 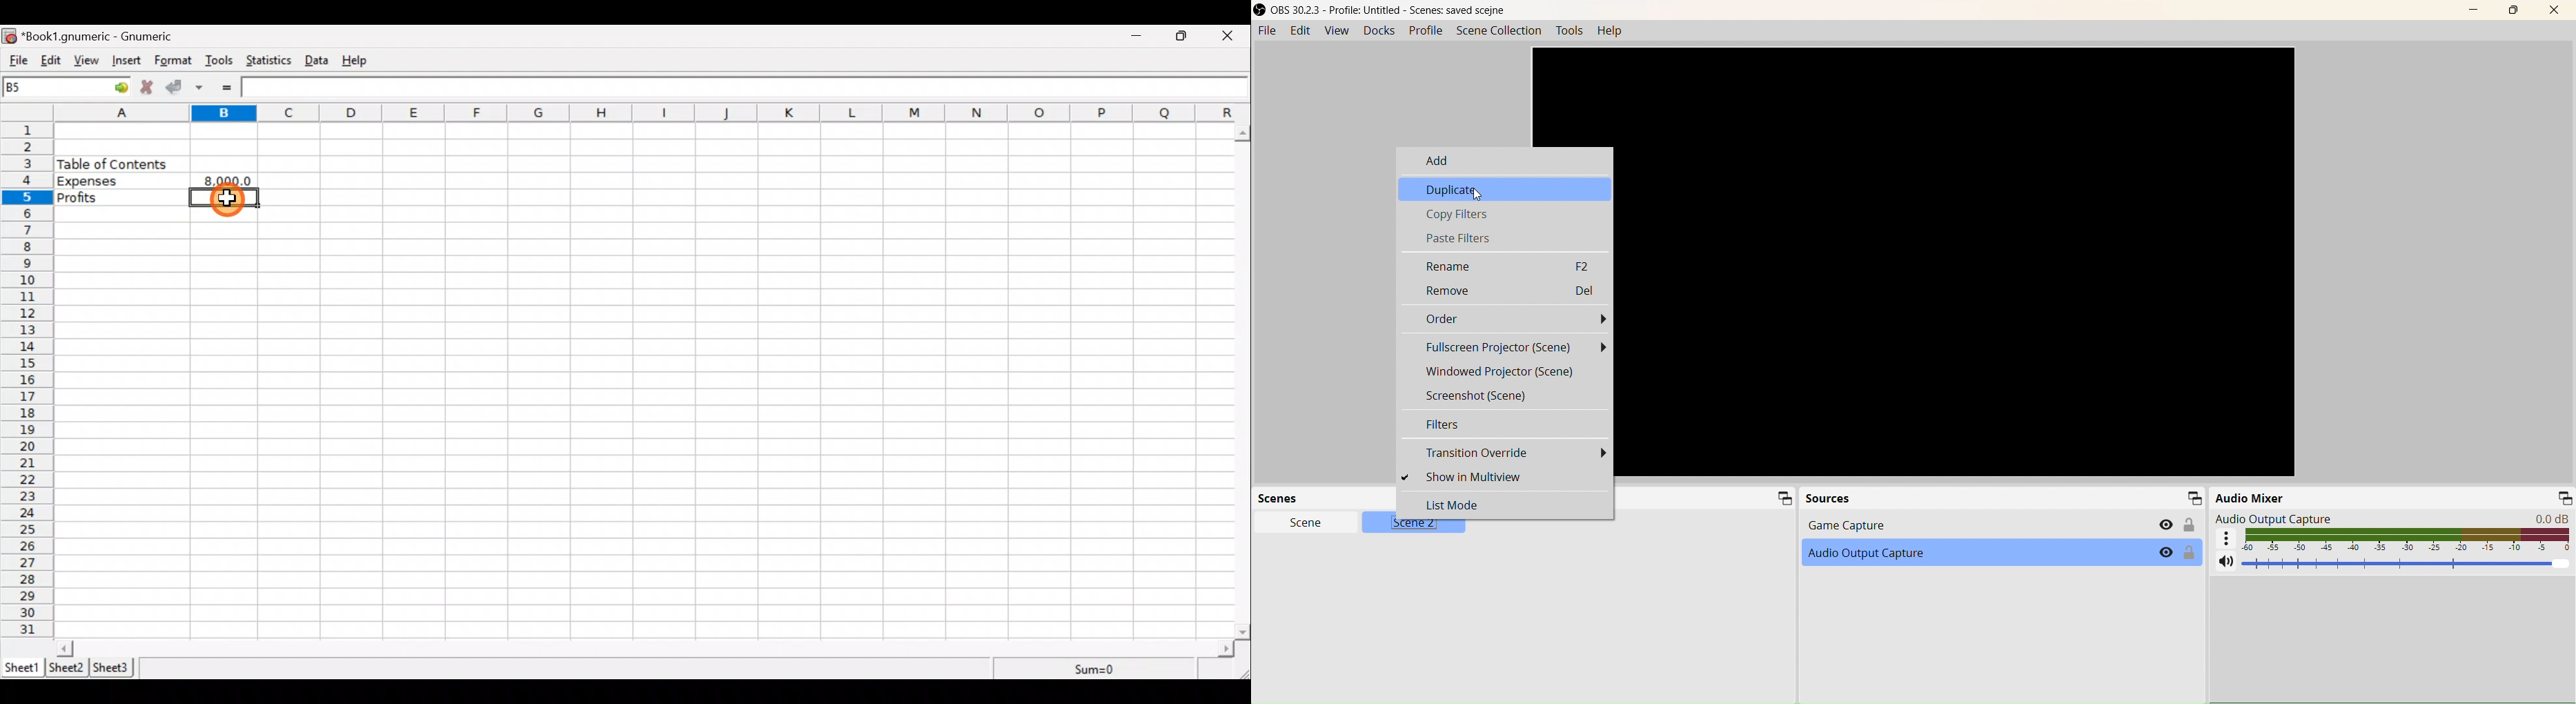 I want to click on Fullscreen Projector (Scene), so click(x=1505, y=347).